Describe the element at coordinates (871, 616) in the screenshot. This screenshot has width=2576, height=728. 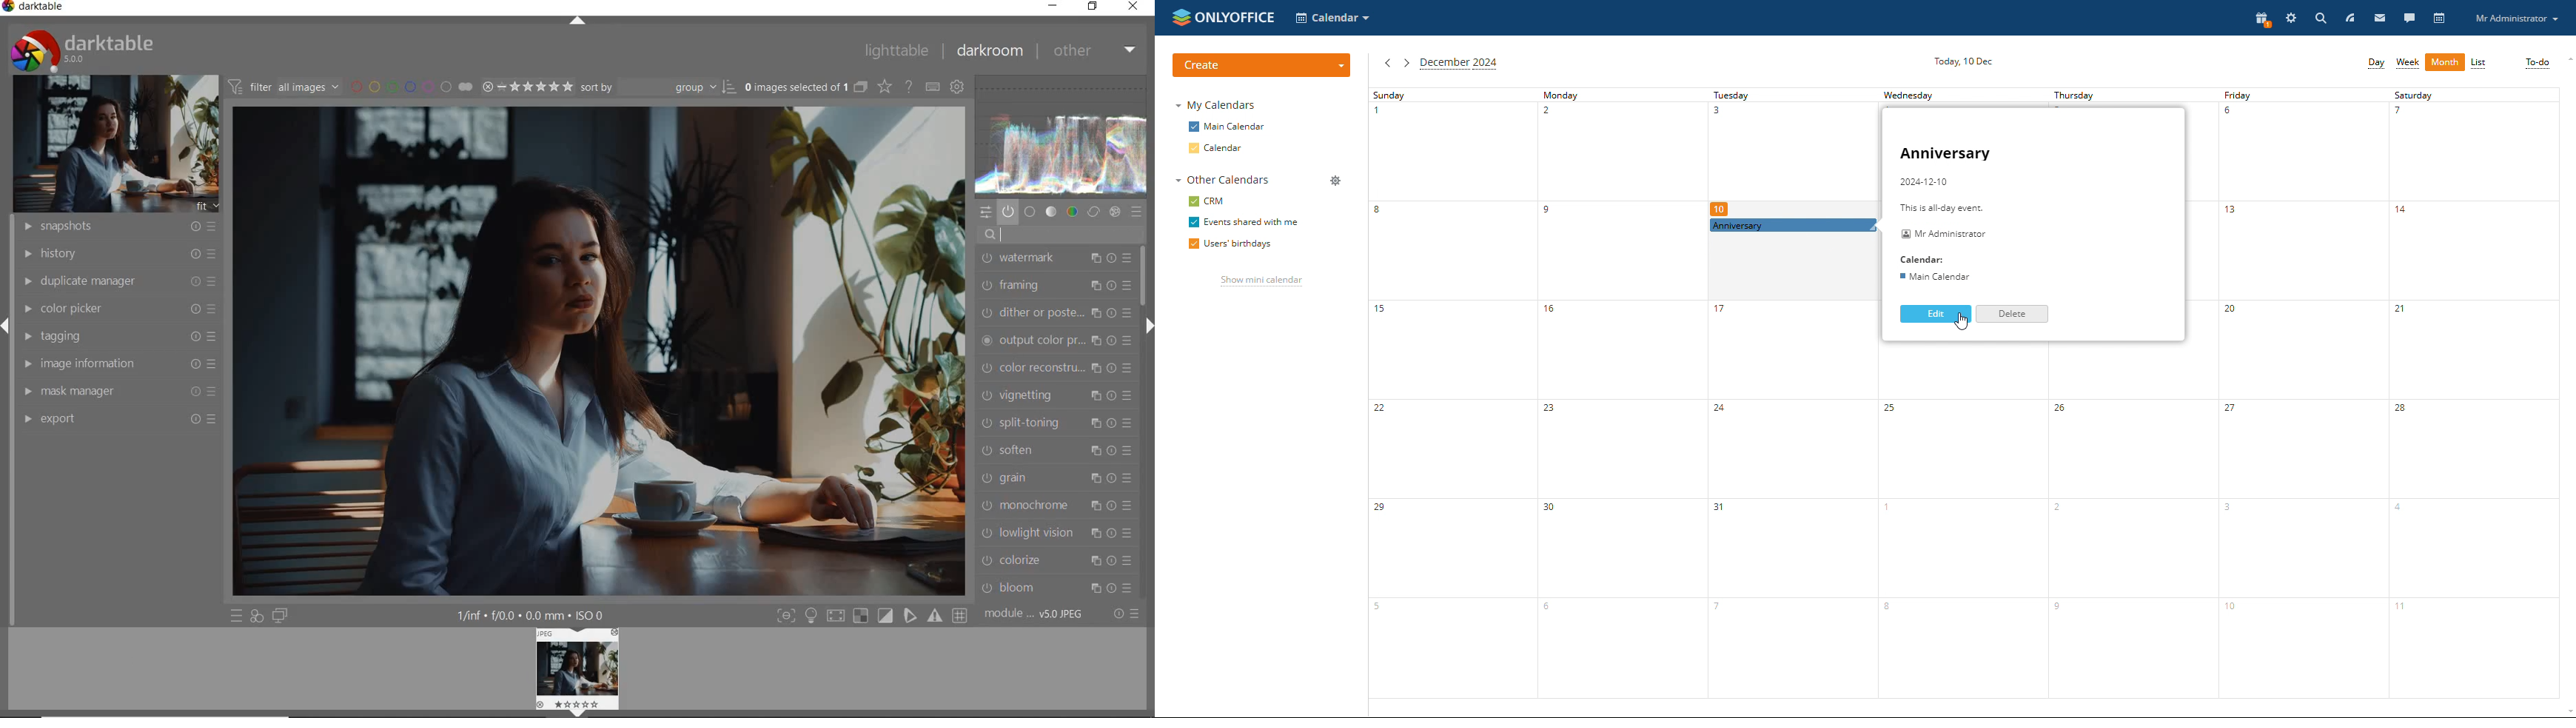
I see `toggle modes` at that location.